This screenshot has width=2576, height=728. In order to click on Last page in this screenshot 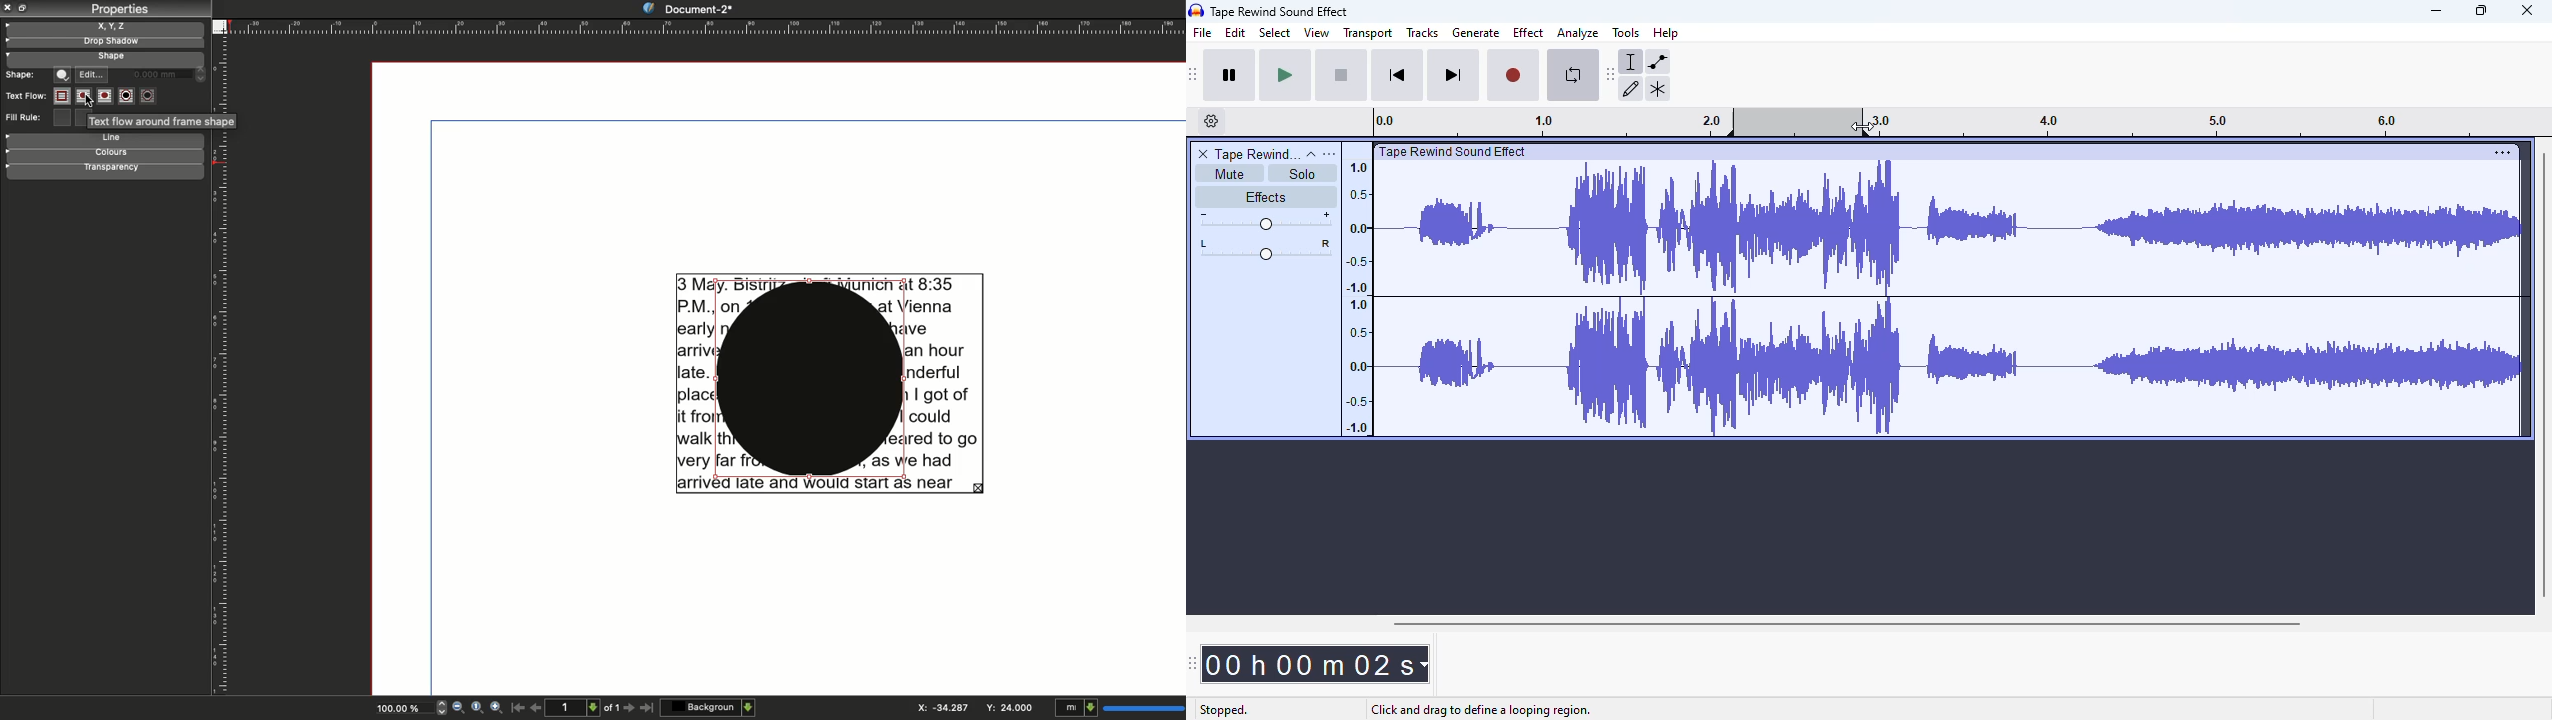, I will do `click(648, 710)`.